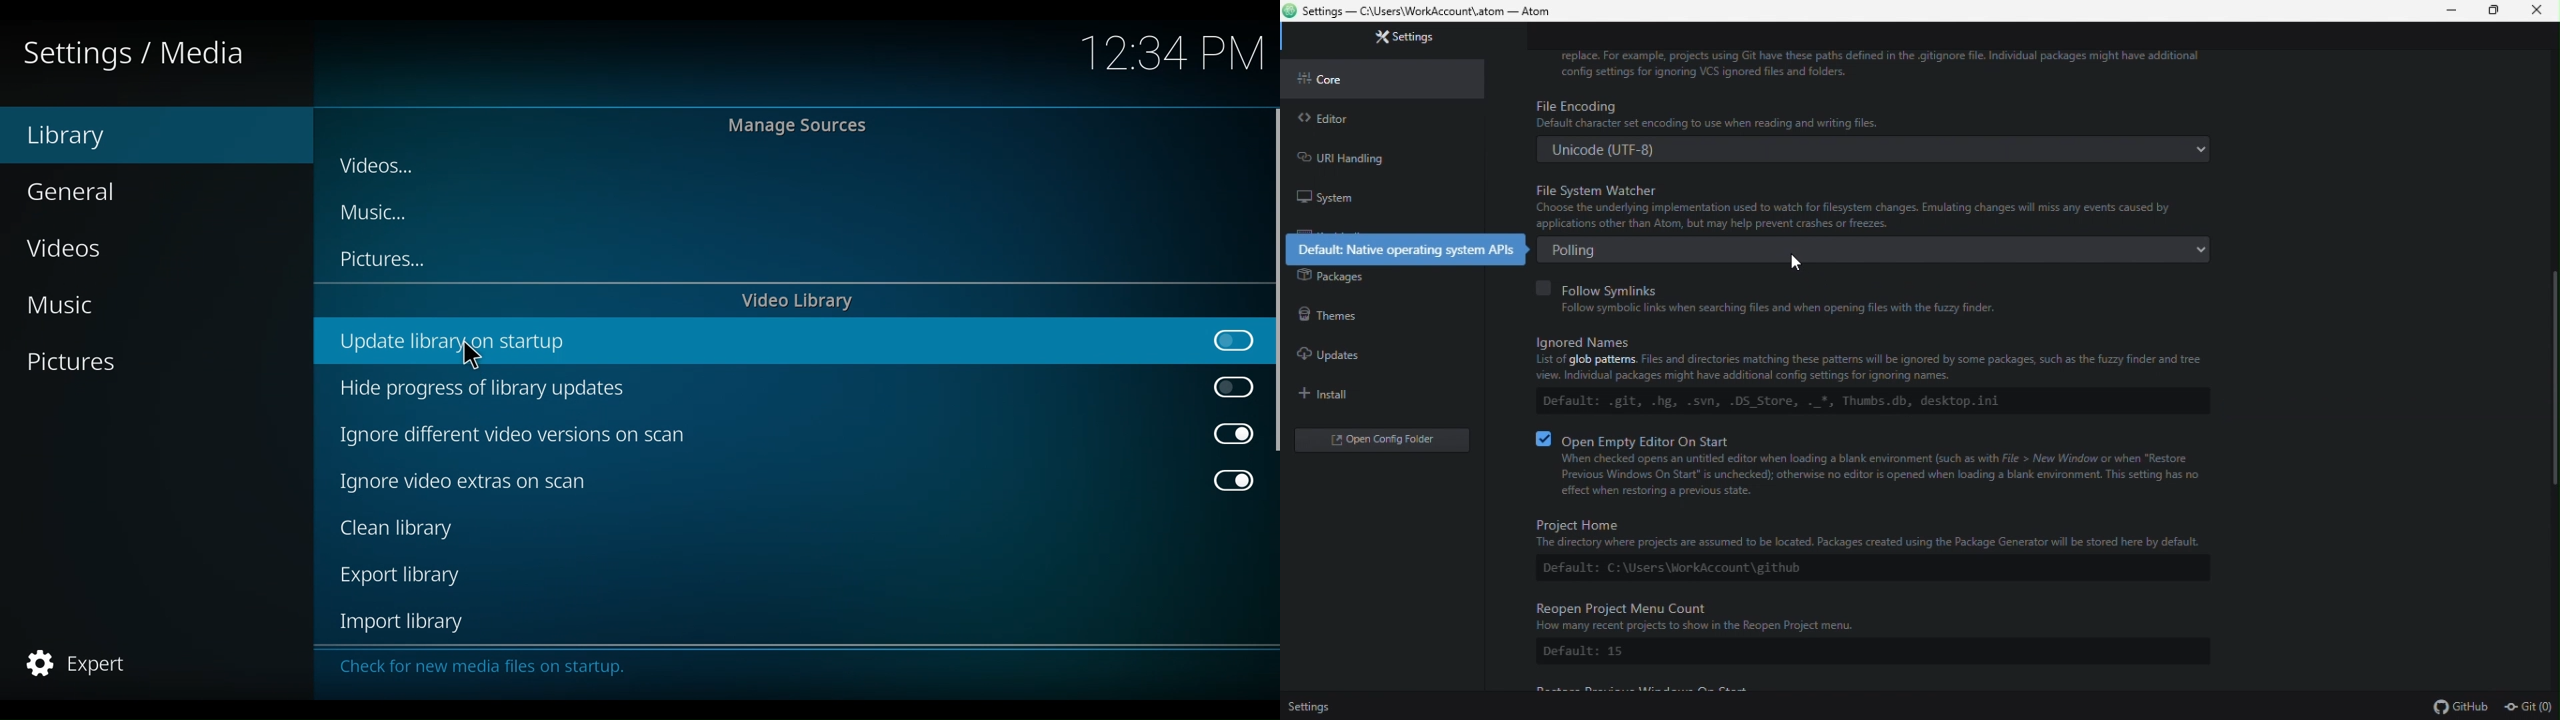 This screenshot has width=2576, height=728. I want to click on Toggle on/off update library on startup, so click(1219, 341).